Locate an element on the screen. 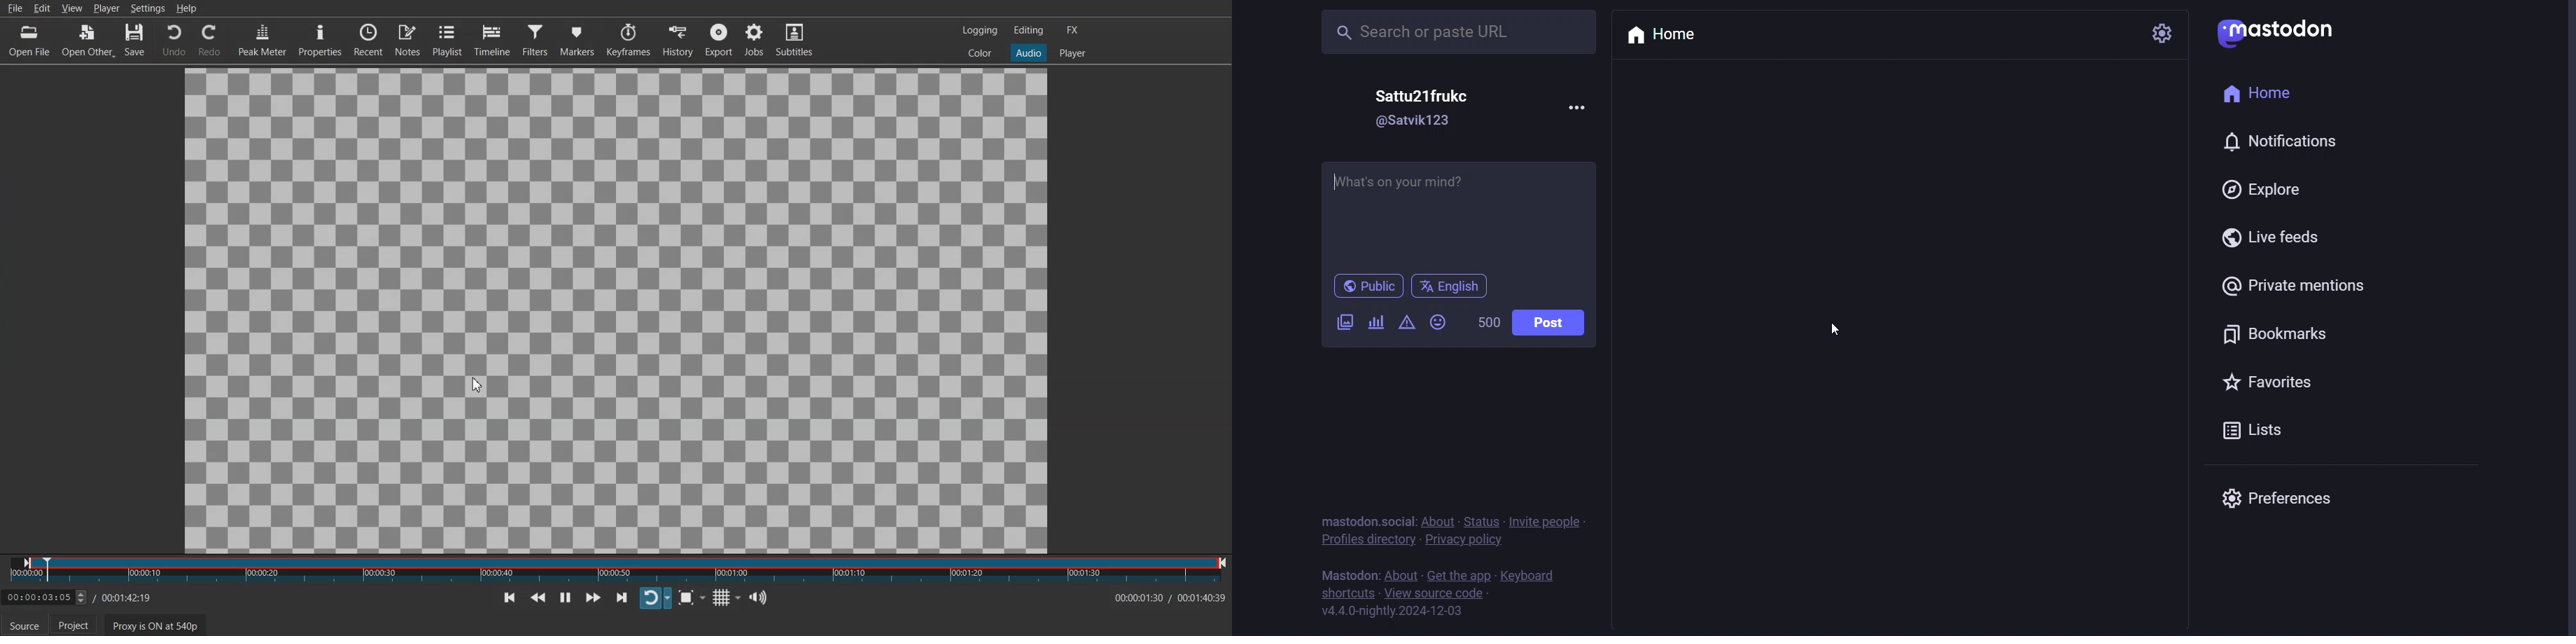 The height and width of the screenshot is (644, 2576). Play Quickly Forwards is located at coordinates (593, 597).